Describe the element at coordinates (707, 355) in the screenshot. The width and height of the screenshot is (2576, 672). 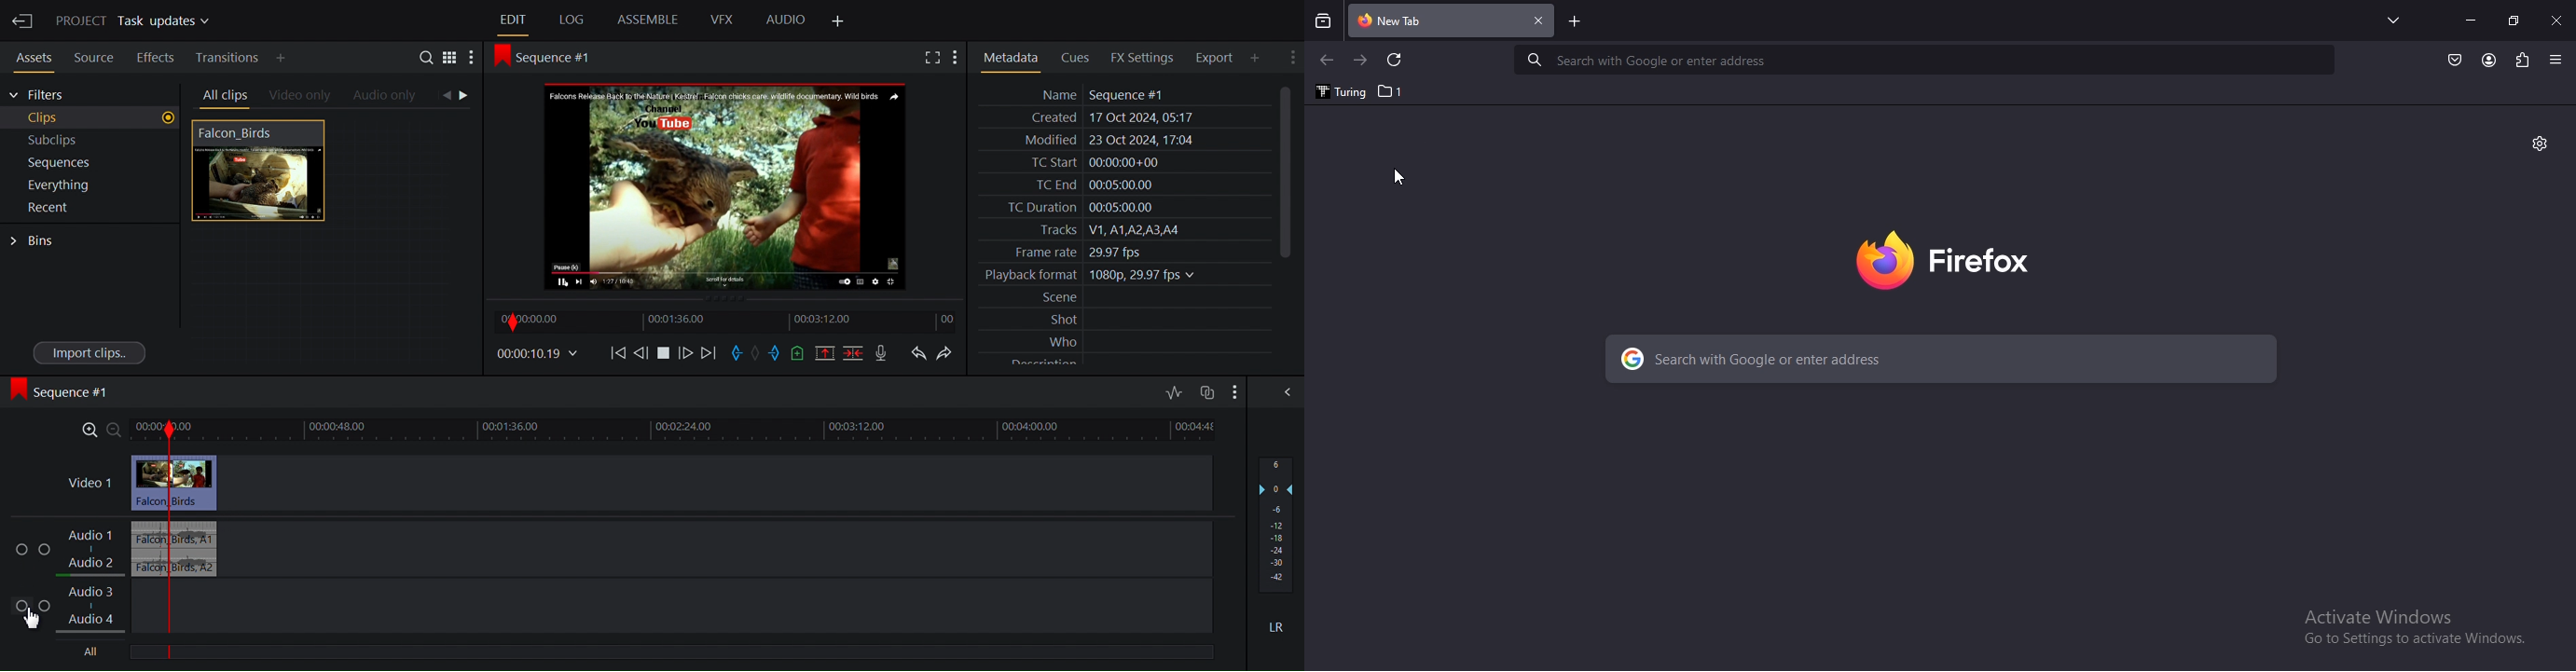
I see `Move Forward` at that location.